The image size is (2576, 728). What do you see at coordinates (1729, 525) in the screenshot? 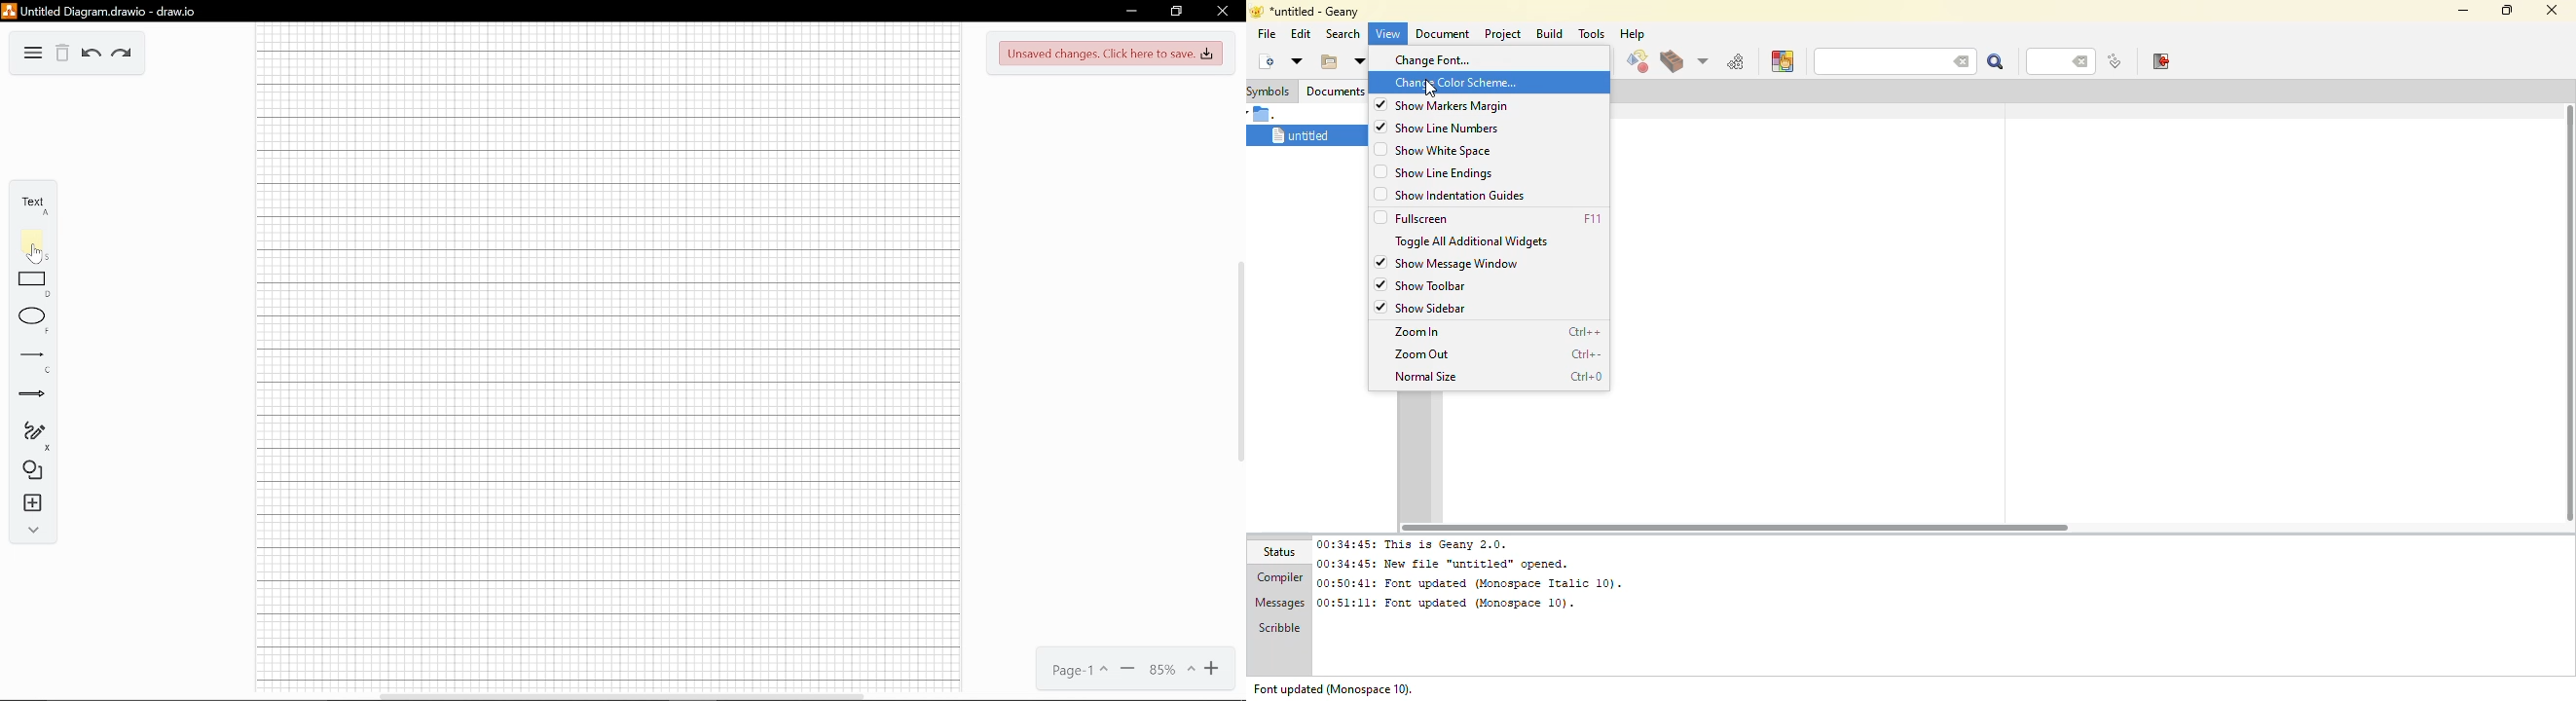
I see `horizontal scroll bar` at bounding box center [1729, 525].